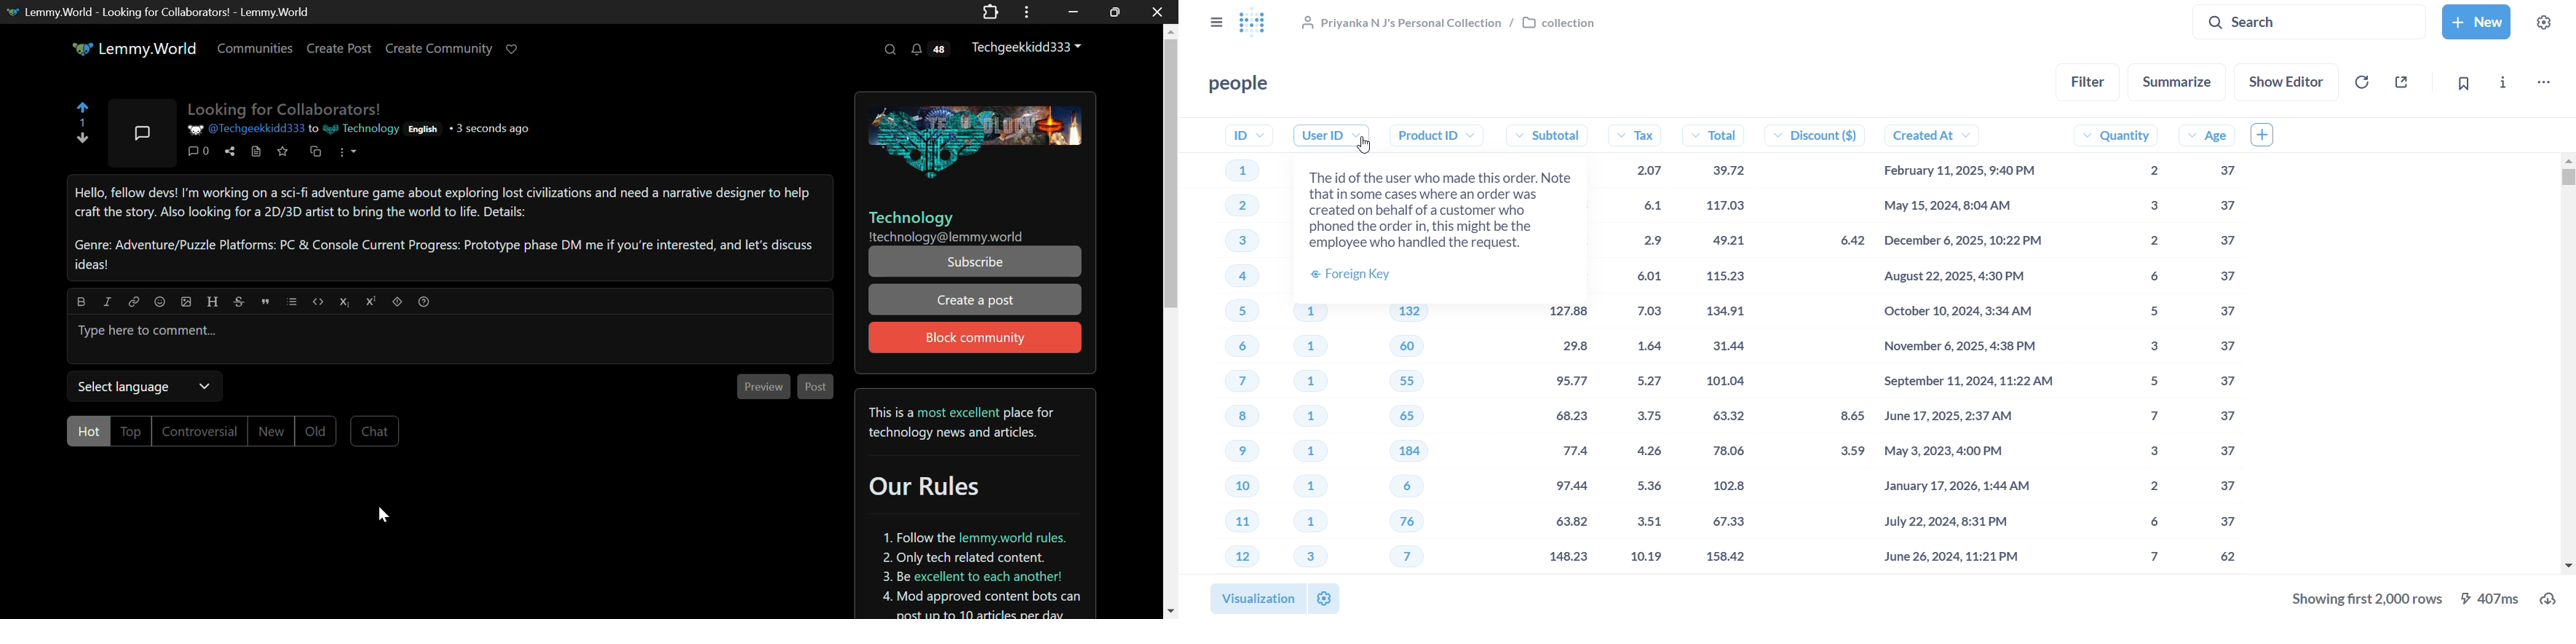  What do you see at coordinates (1323, 600) in the screenshot?
I see `settings` at bounding box center [1323, 600].